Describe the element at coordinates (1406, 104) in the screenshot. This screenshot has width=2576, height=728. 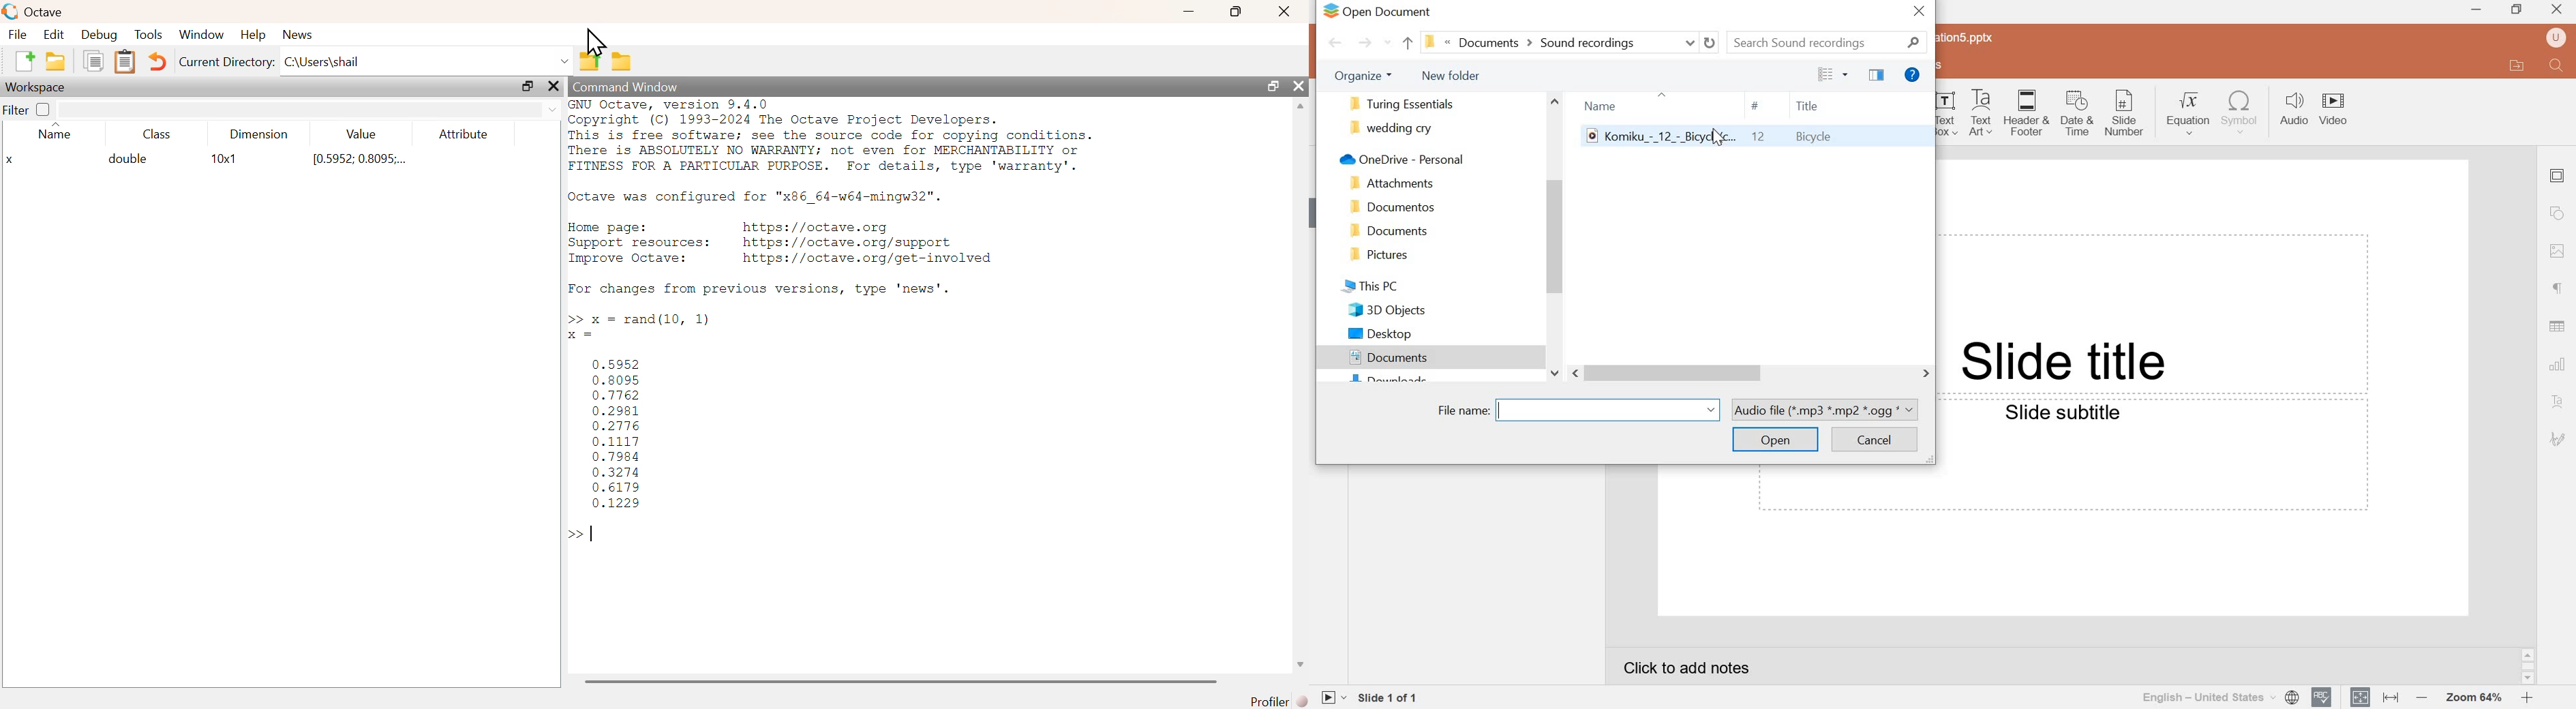
I see `turing essentials folder` at that location.